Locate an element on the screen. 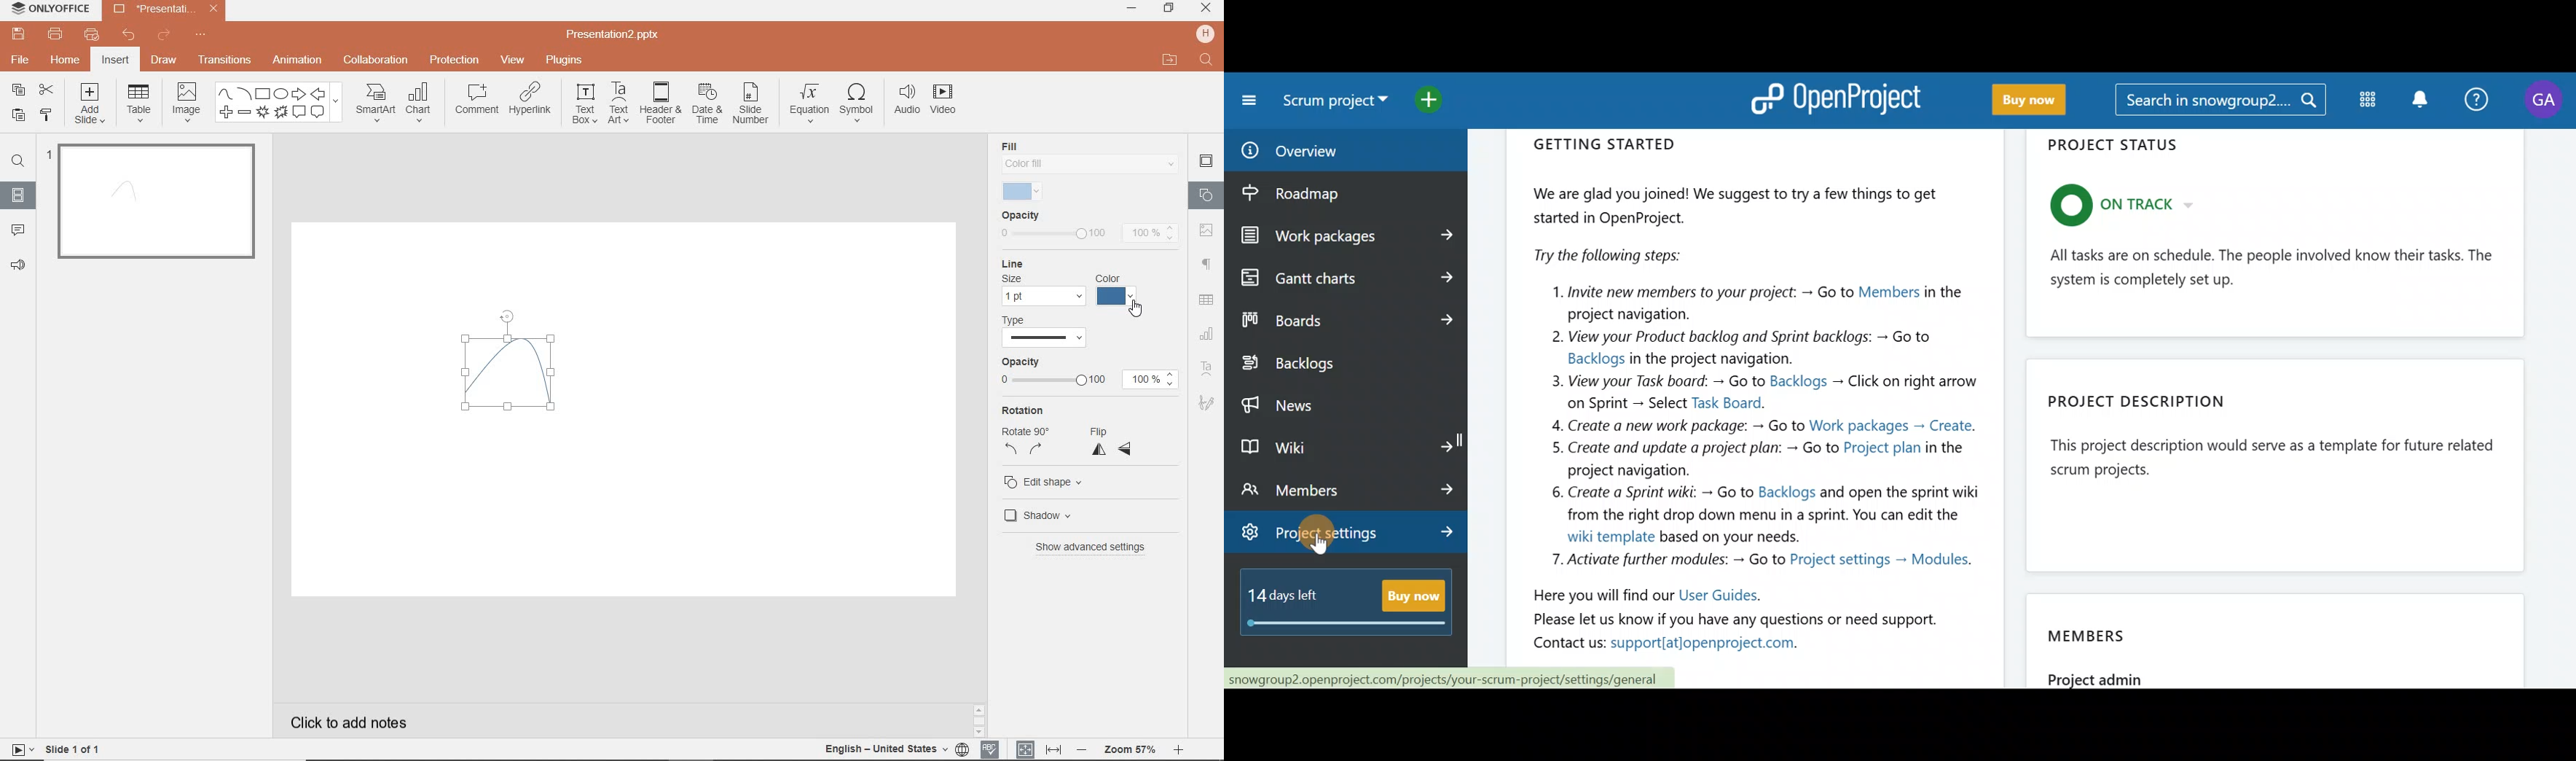 The image size is (2576, 784). MINIMIZE is located at coordinates (1131, 9).